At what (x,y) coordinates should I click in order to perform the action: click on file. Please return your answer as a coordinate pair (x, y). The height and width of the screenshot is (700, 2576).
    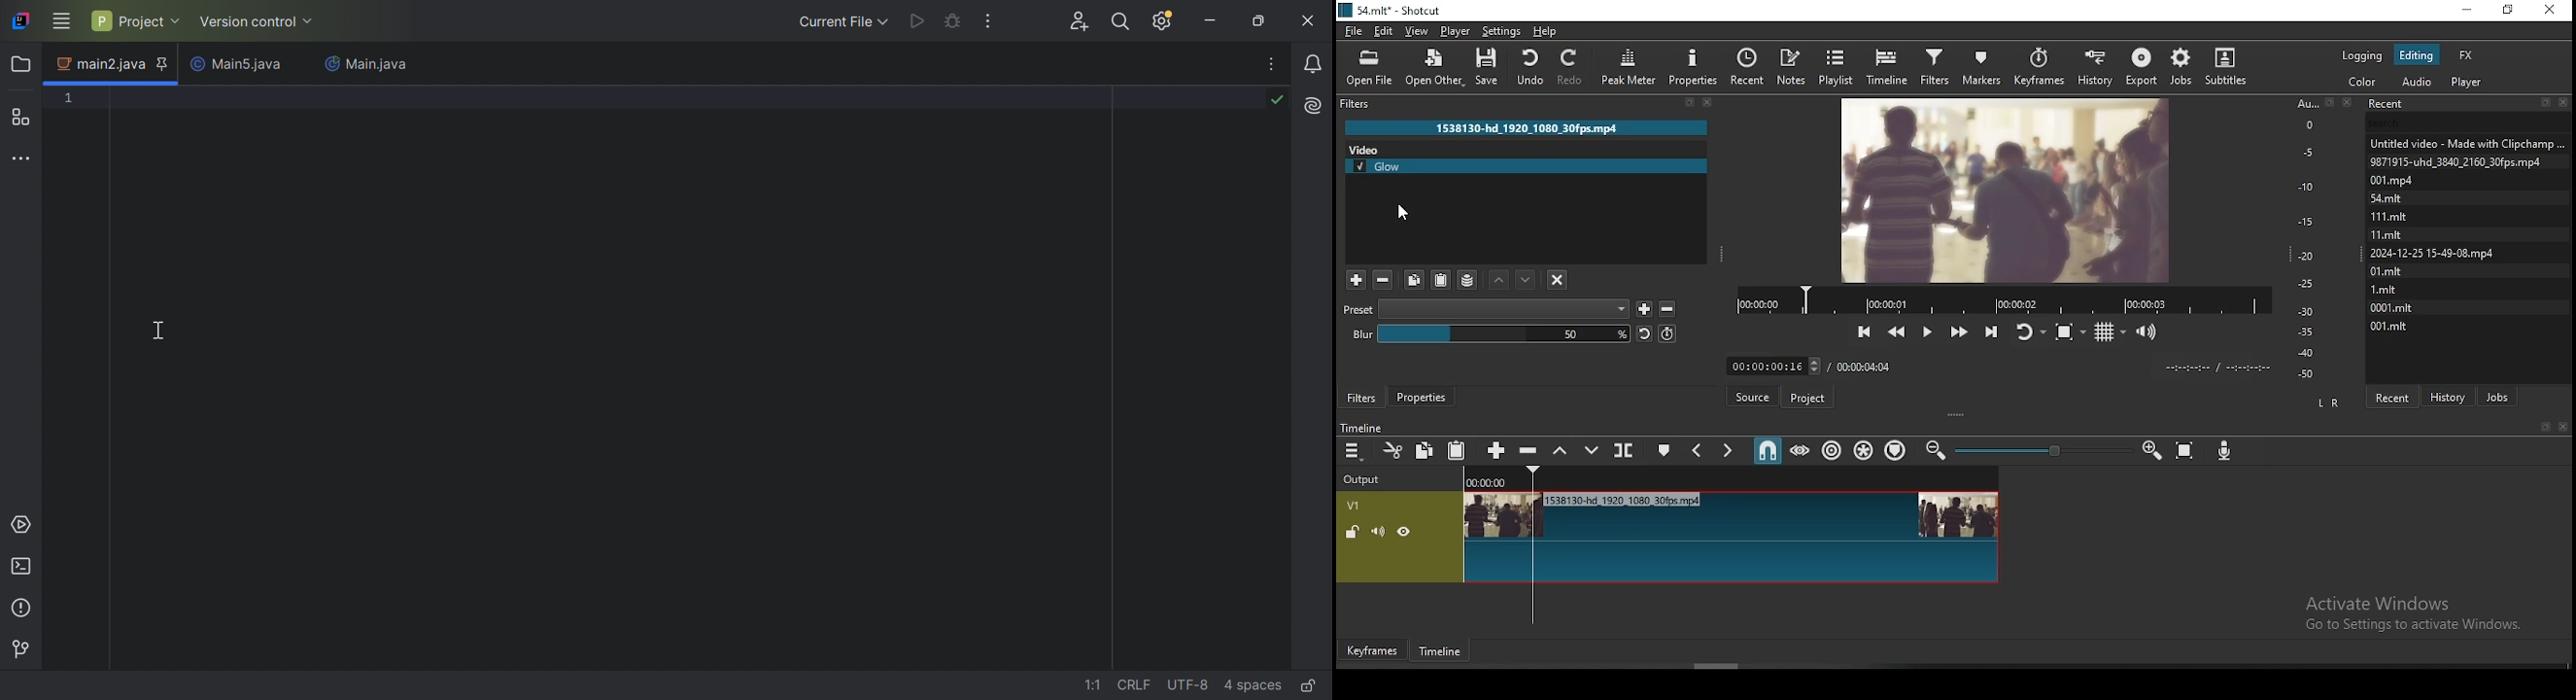
    Looking at the image, I should click on (1356, 31).